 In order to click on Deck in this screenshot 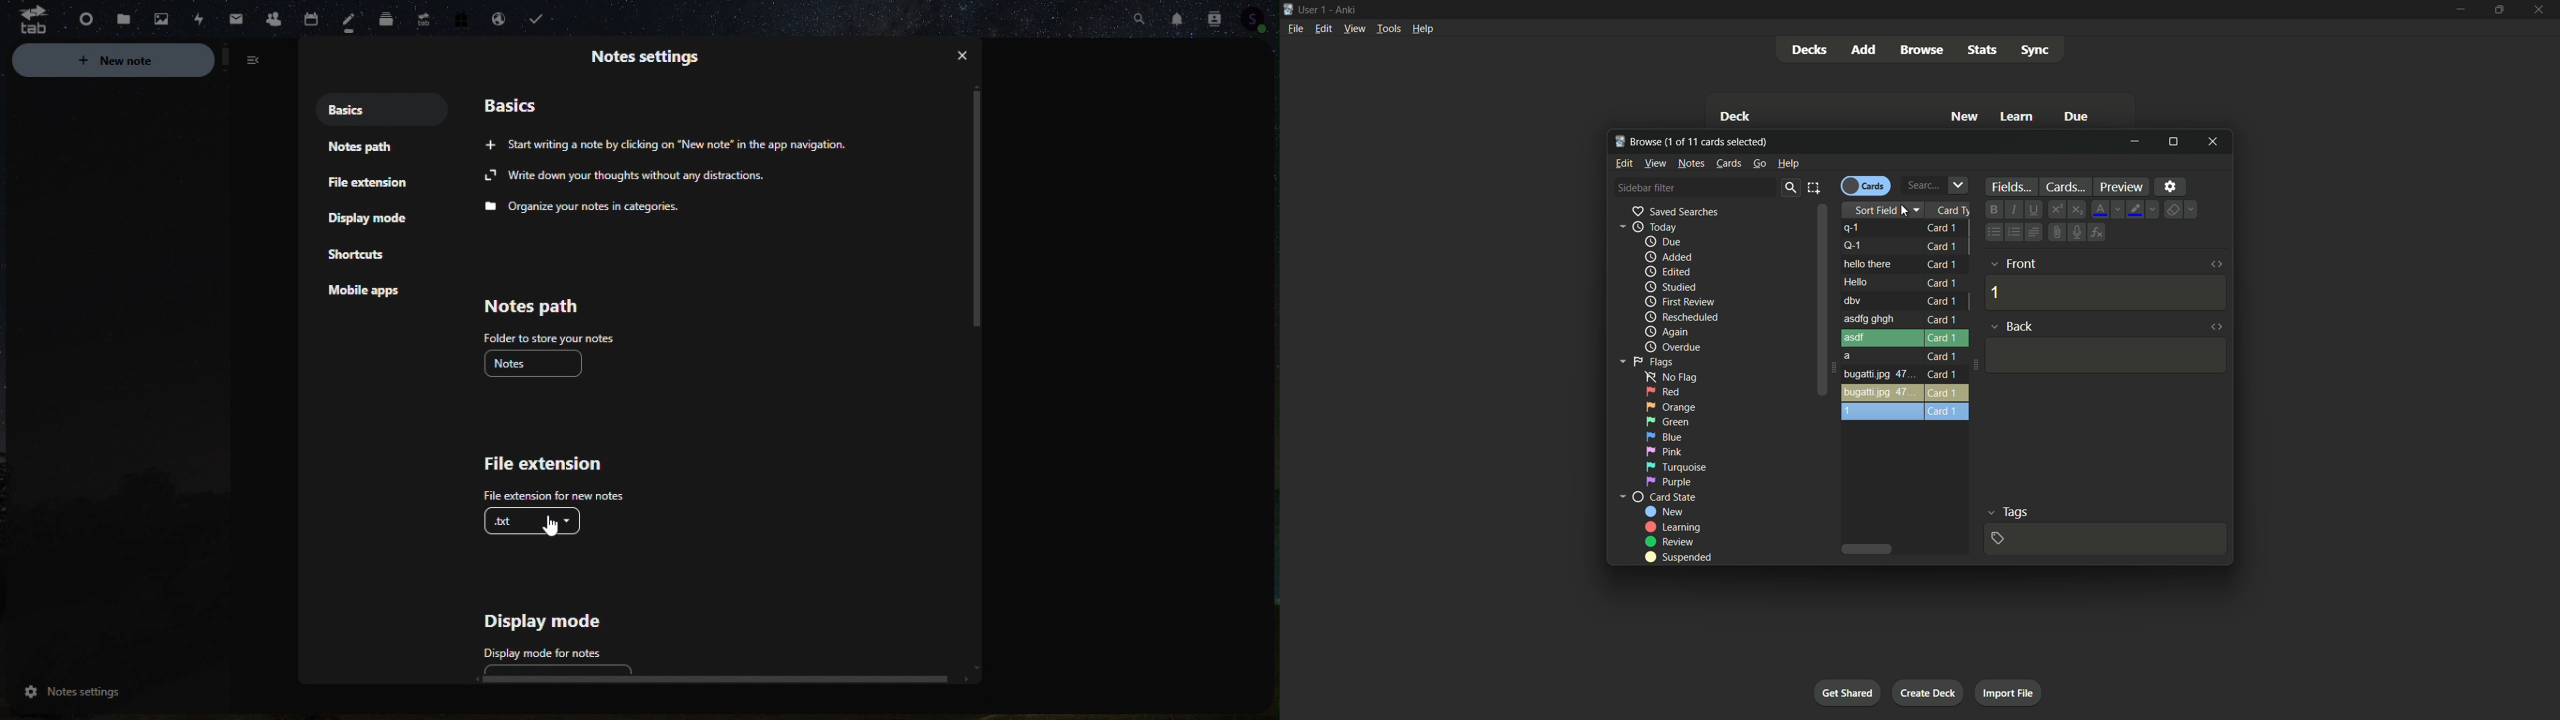, I will do `click(384, 20)`.